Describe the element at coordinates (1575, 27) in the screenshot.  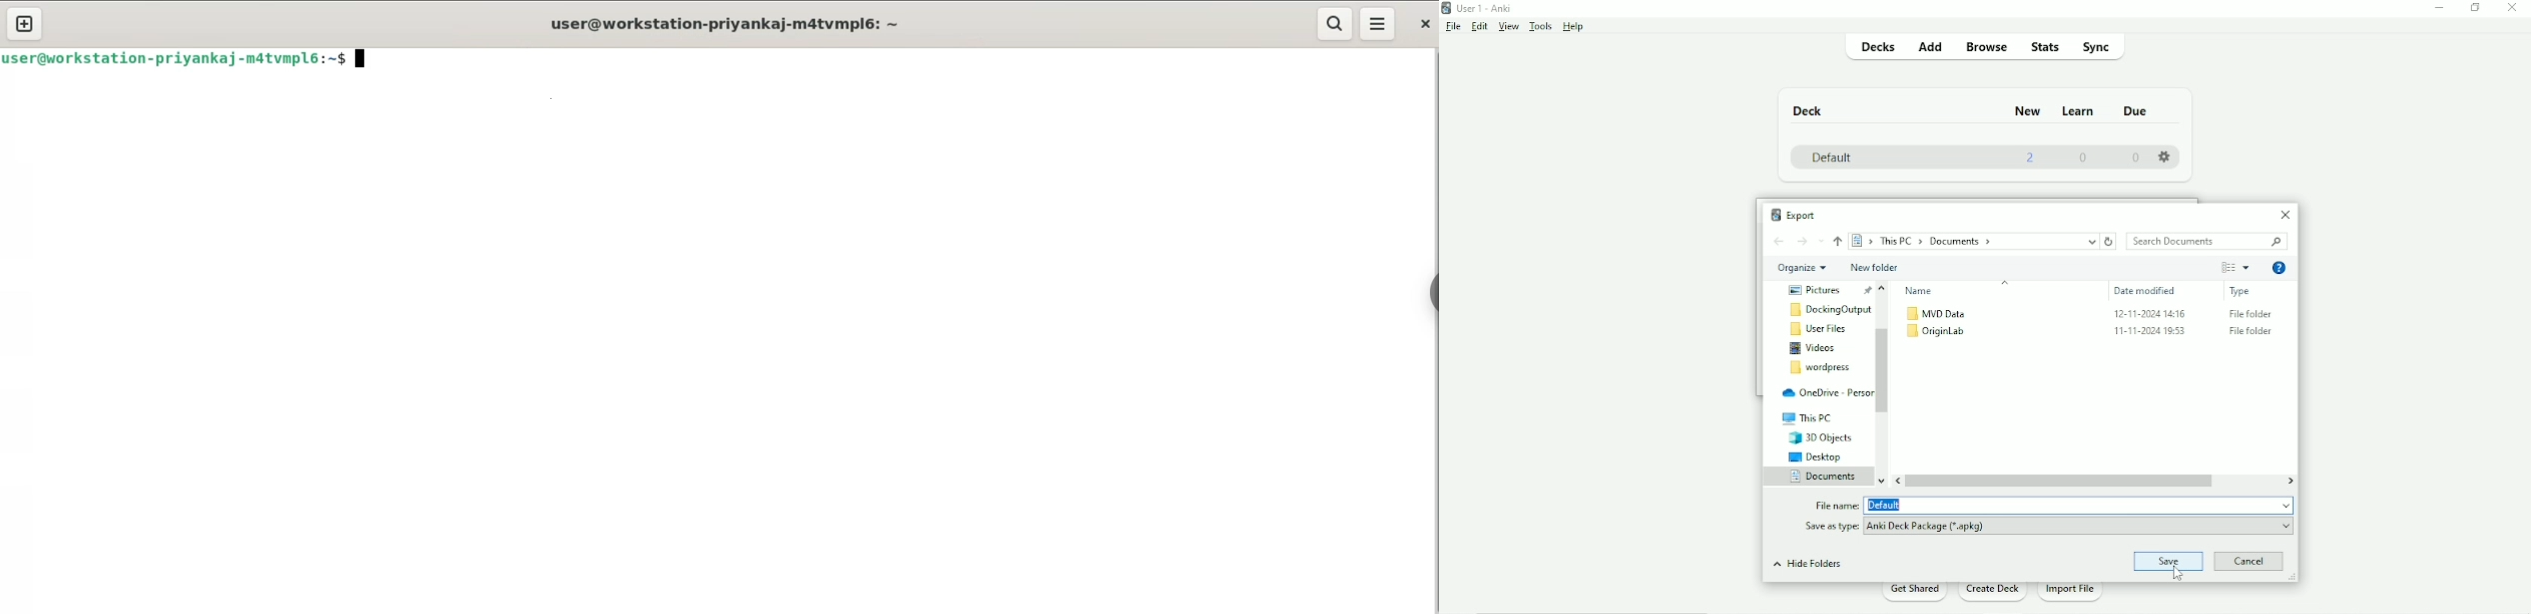
I see `Help` at that location.